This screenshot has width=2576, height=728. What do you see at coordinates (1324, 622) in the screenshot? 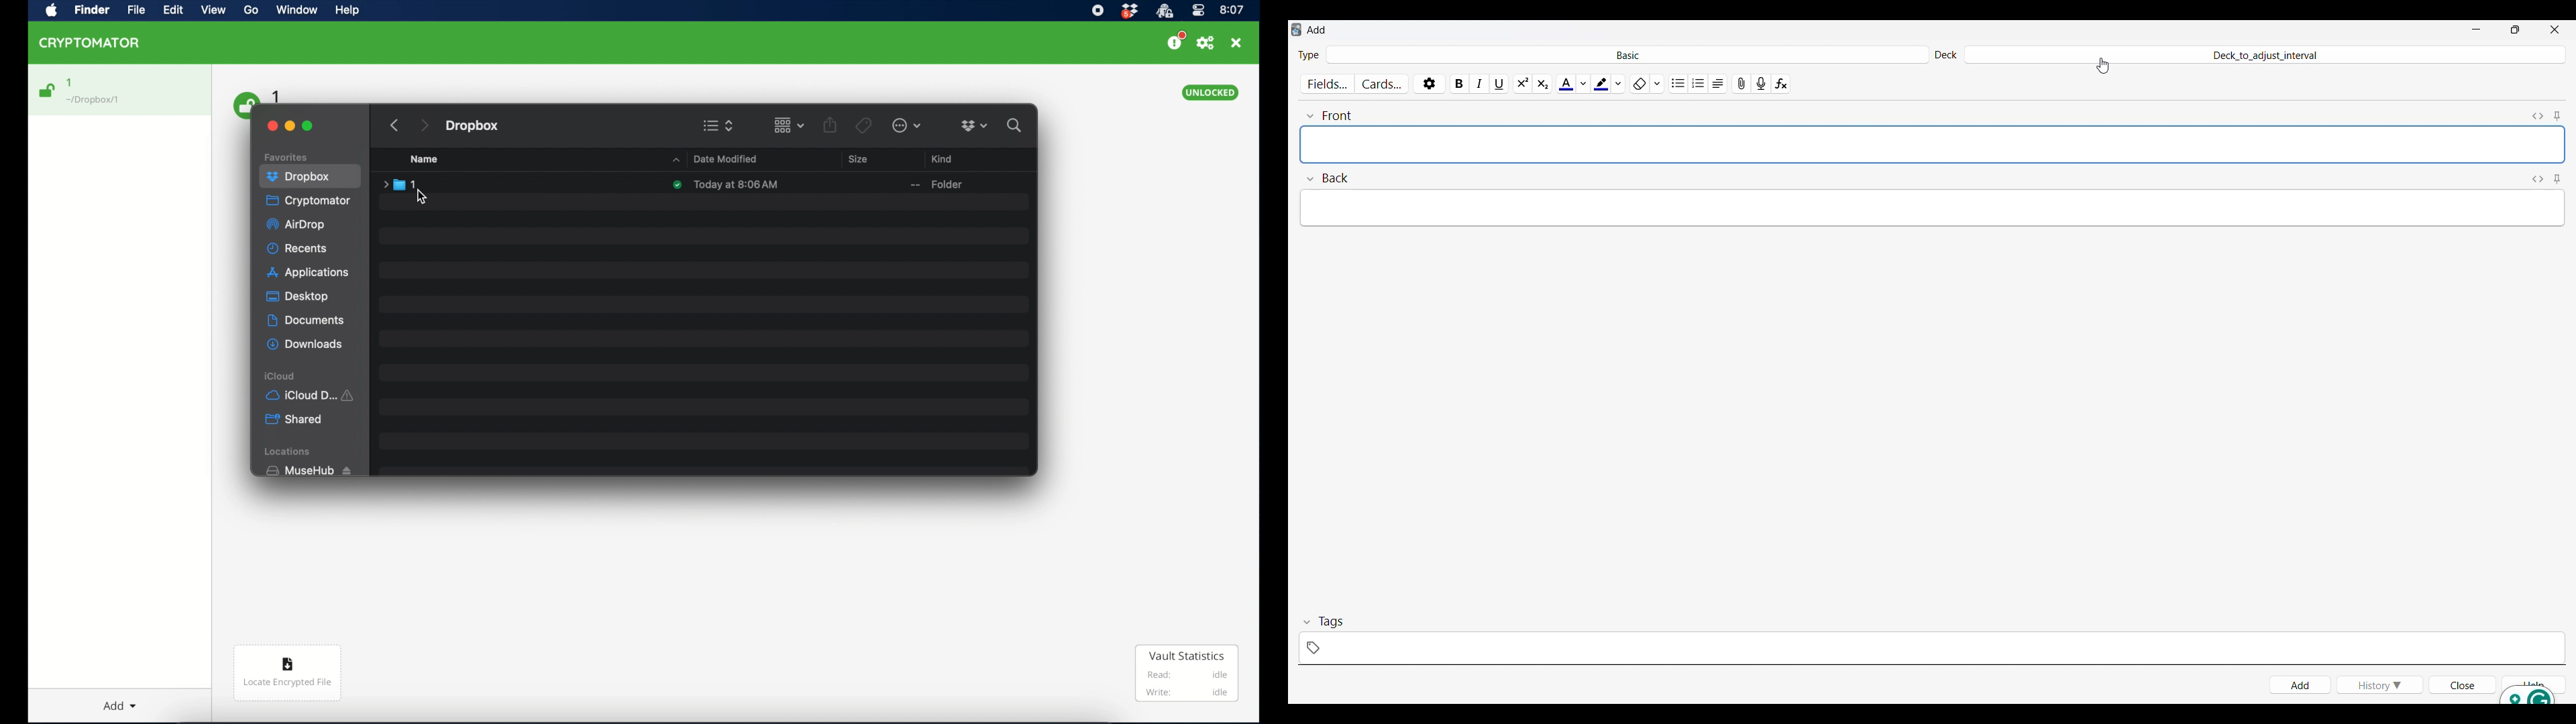
I see `Collapse tags` at bounding box center [1324, 622].